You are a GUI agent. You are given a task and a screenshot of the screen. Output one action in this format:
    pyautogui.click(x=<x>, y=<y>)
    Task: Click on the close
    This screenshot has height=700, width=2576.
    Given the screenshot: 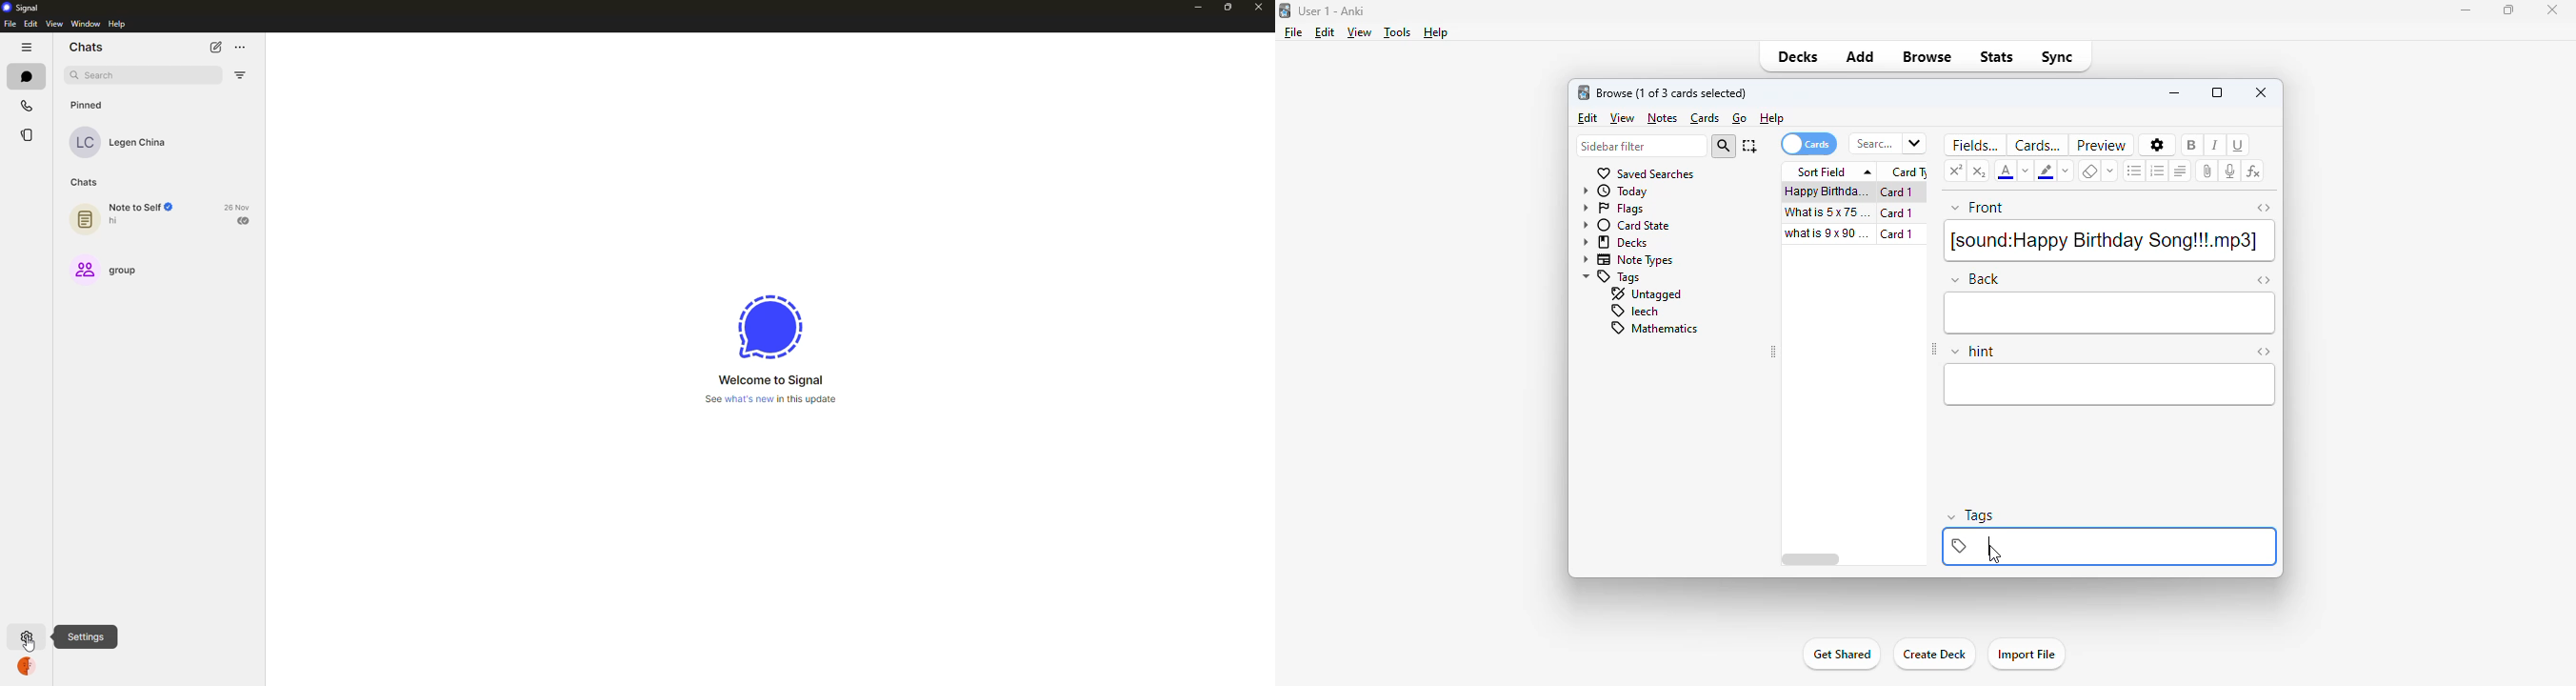 What is the action you would take?
    pyautogui.click(x=2551, y=9)
    